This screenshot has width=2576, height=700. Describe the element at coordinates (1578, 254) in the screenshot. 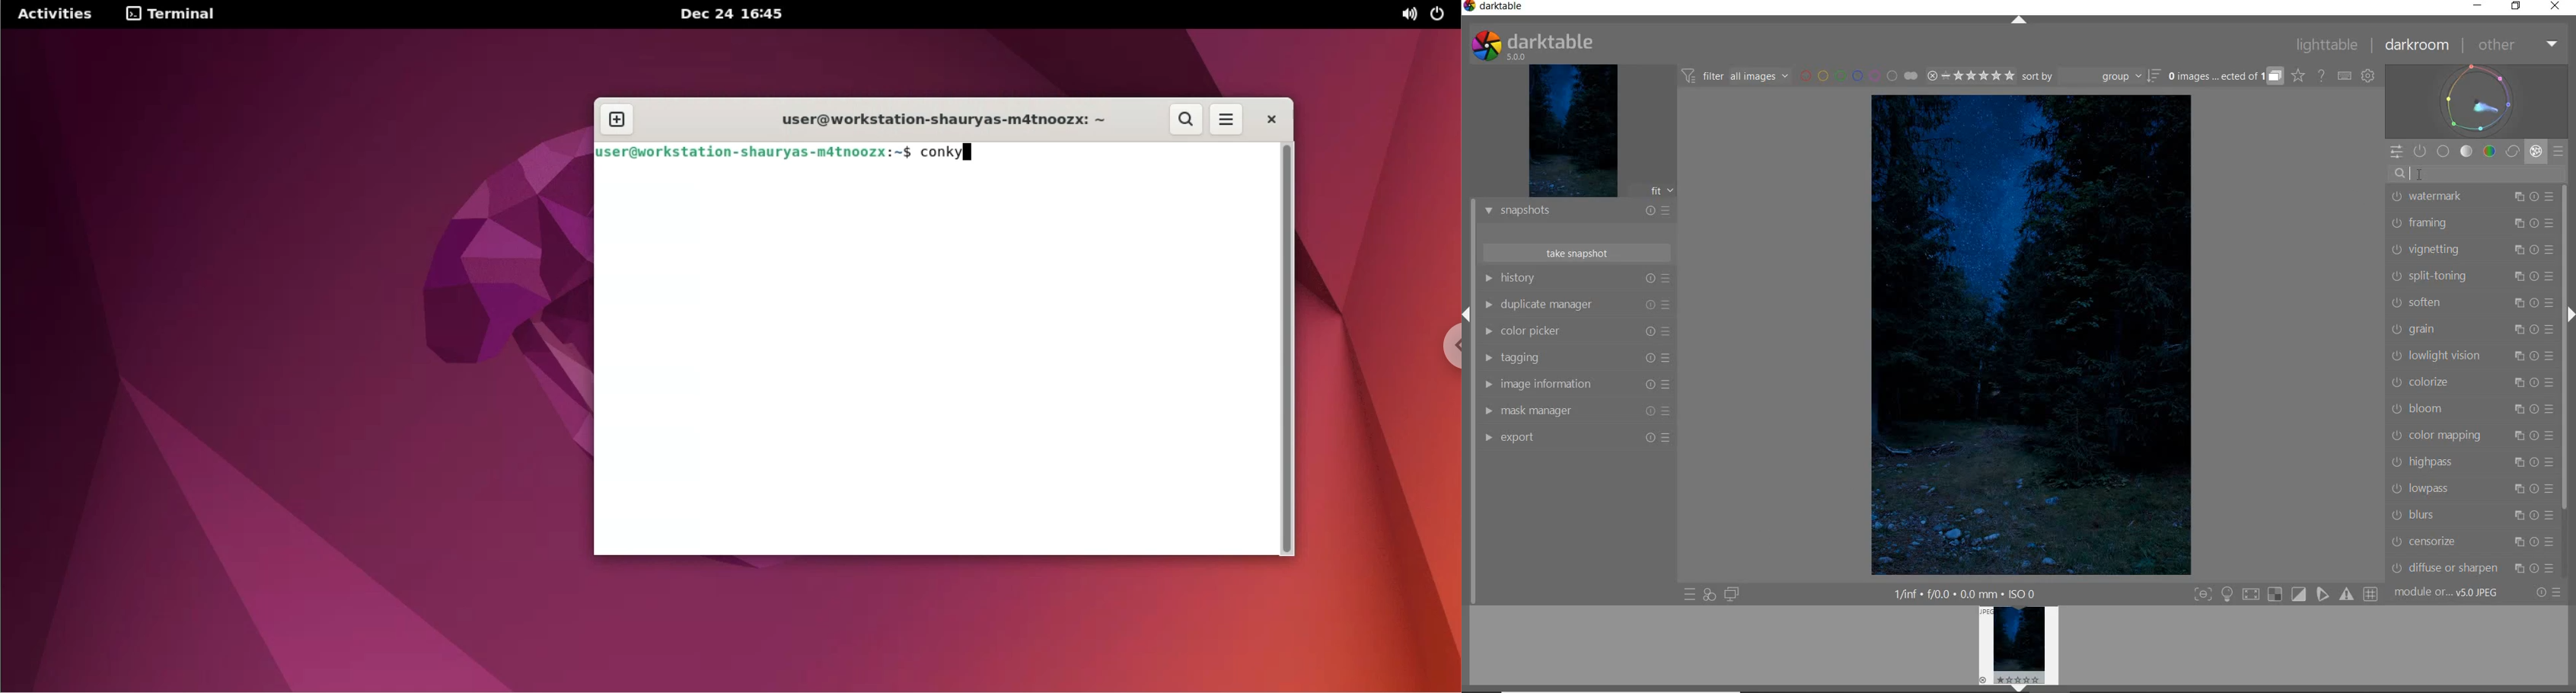

I see `TAKE SNAPSHOT` at that location.